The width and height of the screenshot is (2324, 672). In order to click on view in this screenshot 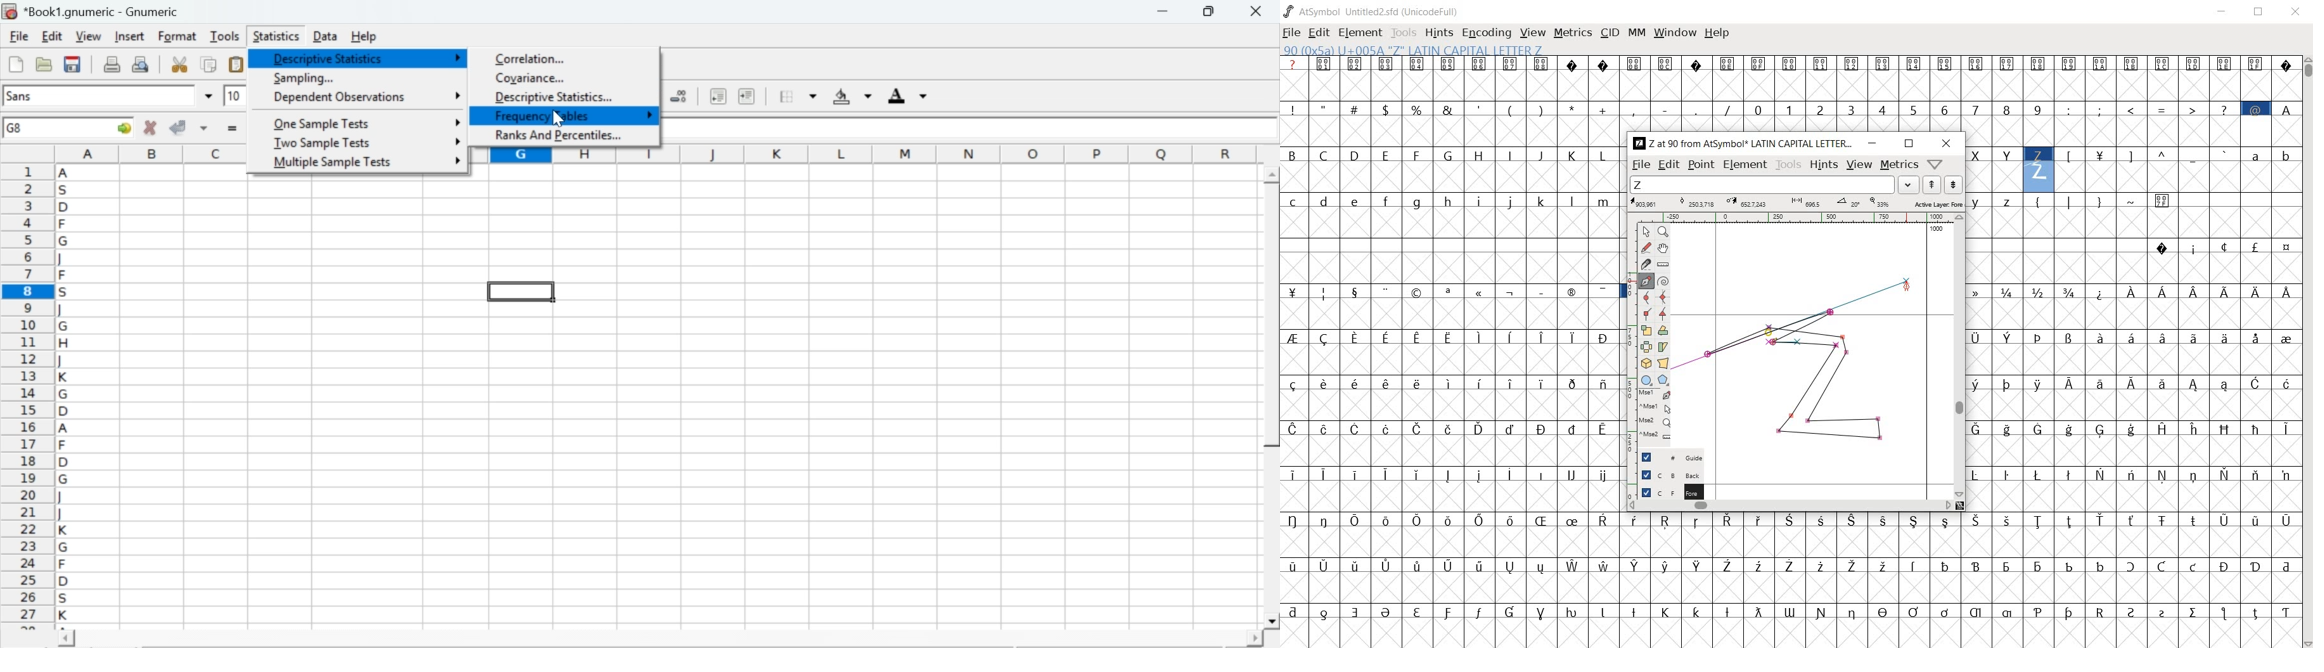, I will do `click(1534, 32)`.